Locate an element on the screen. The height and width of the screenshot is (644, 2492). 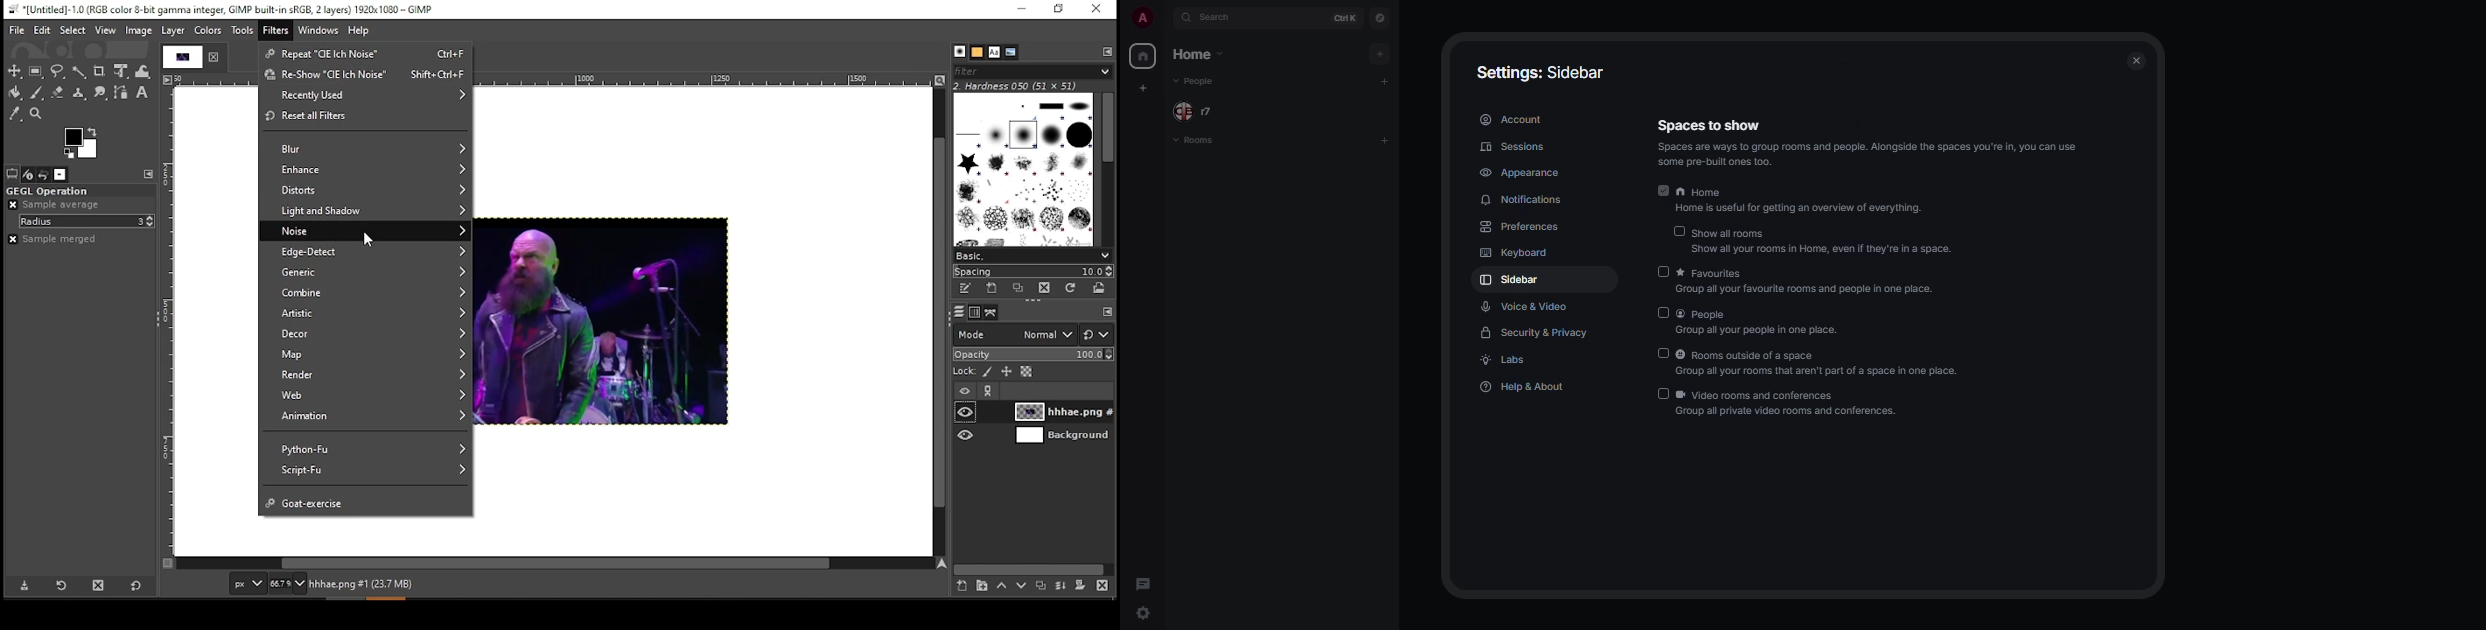
search is located at coordinates (1221, 20).